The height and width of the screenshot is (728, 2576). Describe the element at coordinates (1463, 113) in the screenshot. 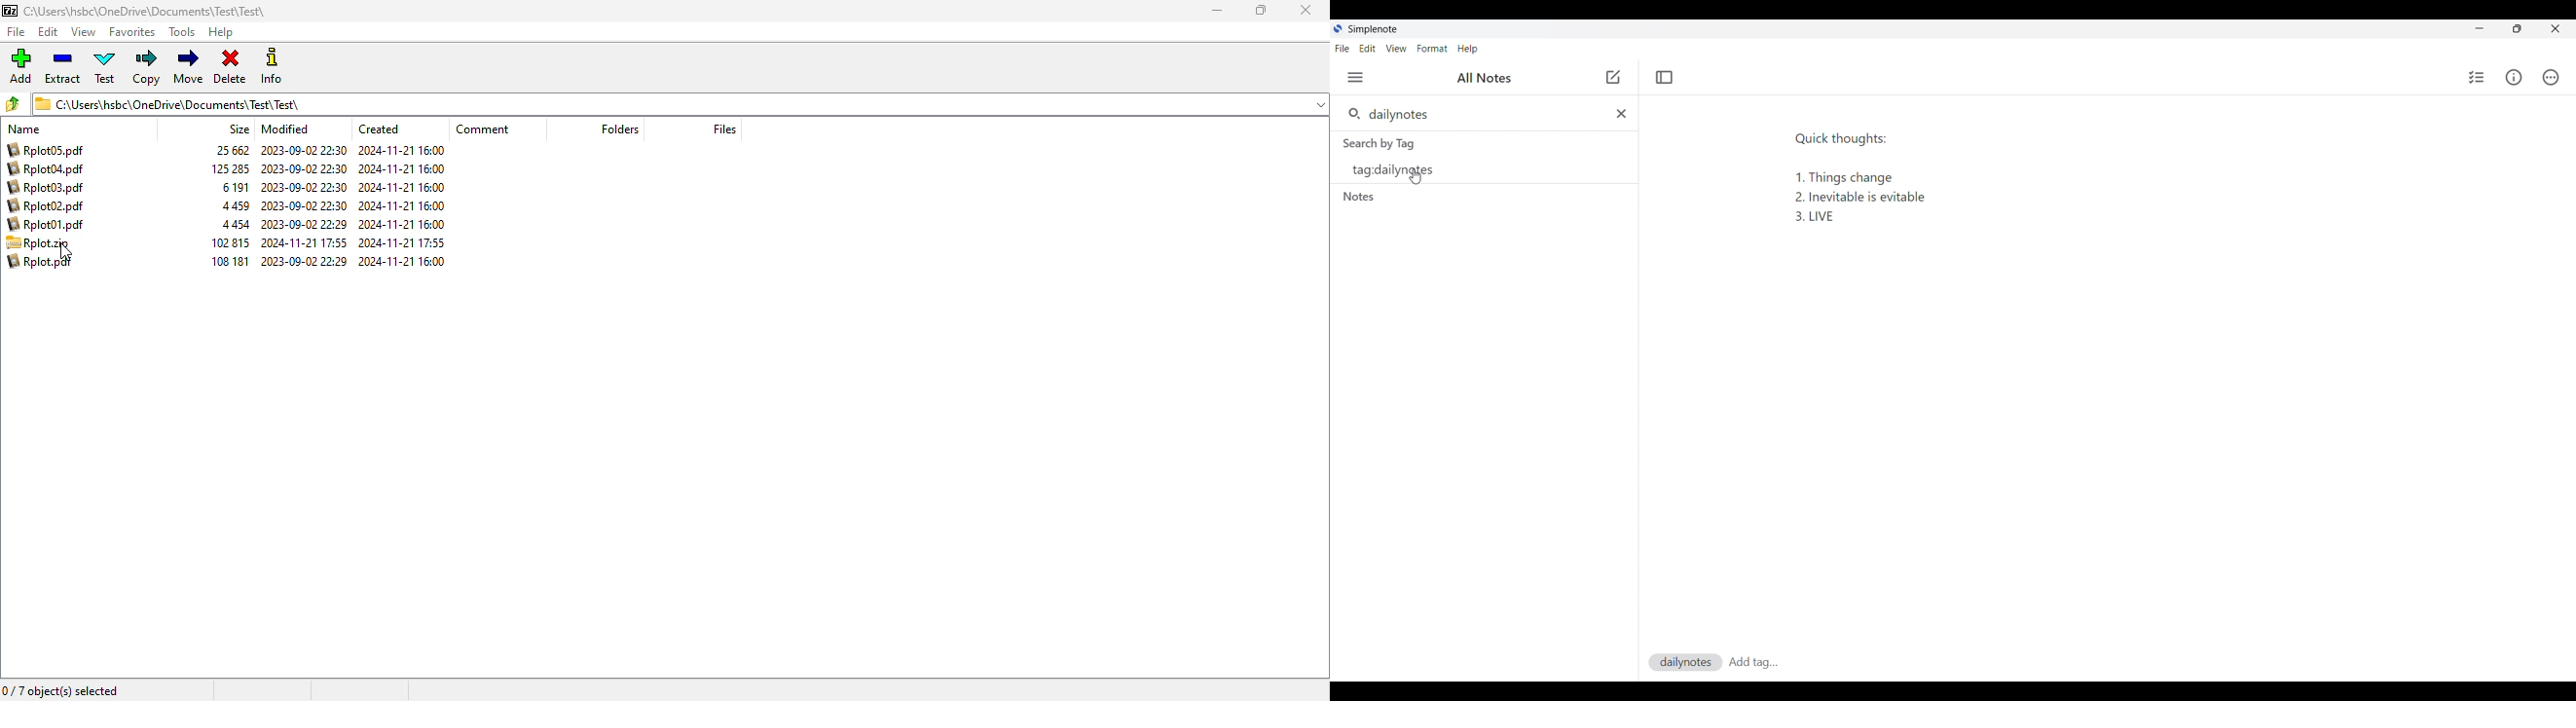

I see `Search` at that location.